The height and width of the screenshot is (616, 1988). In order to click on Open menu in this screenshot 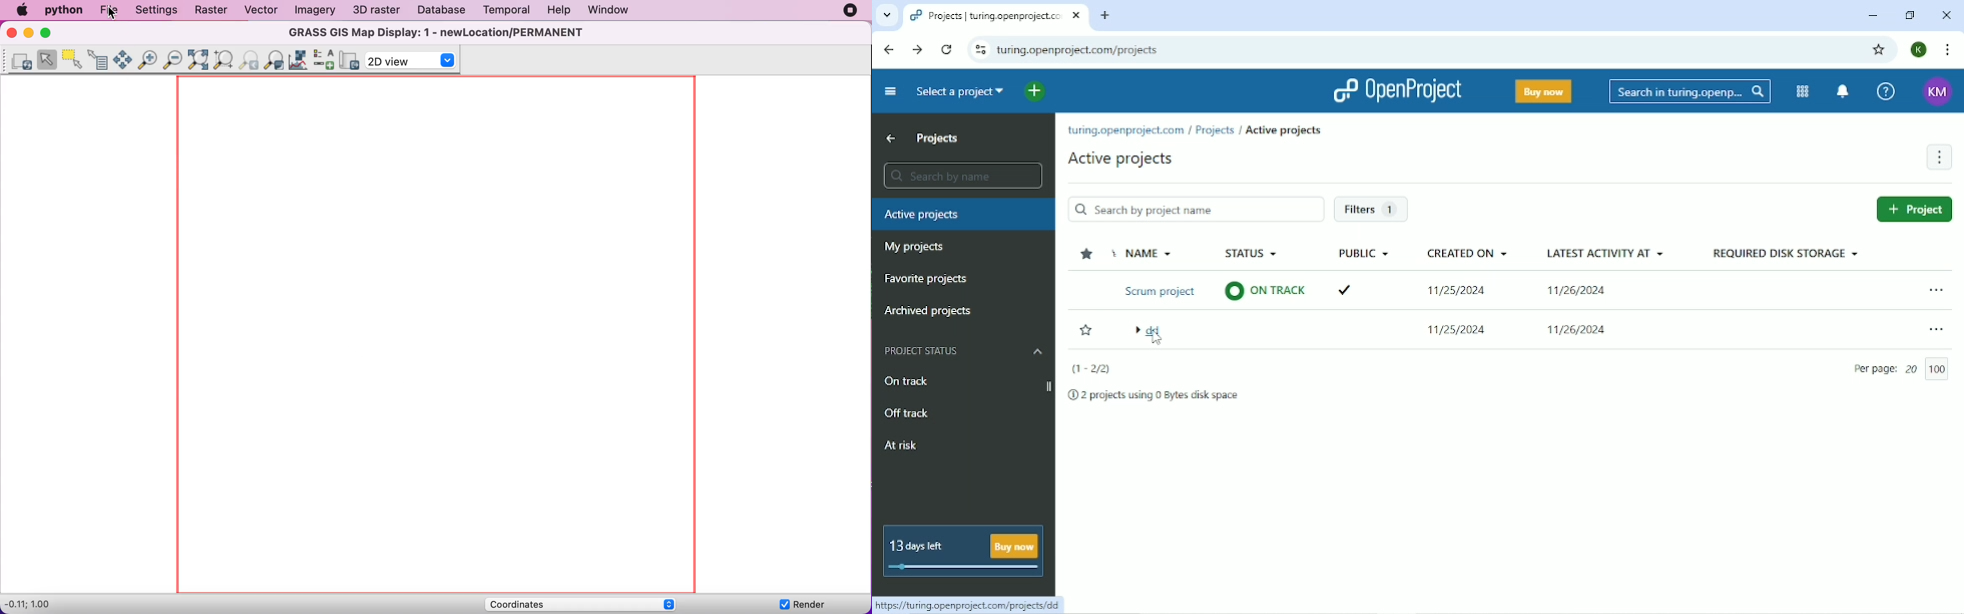, I will do `click(1936, 290)`.